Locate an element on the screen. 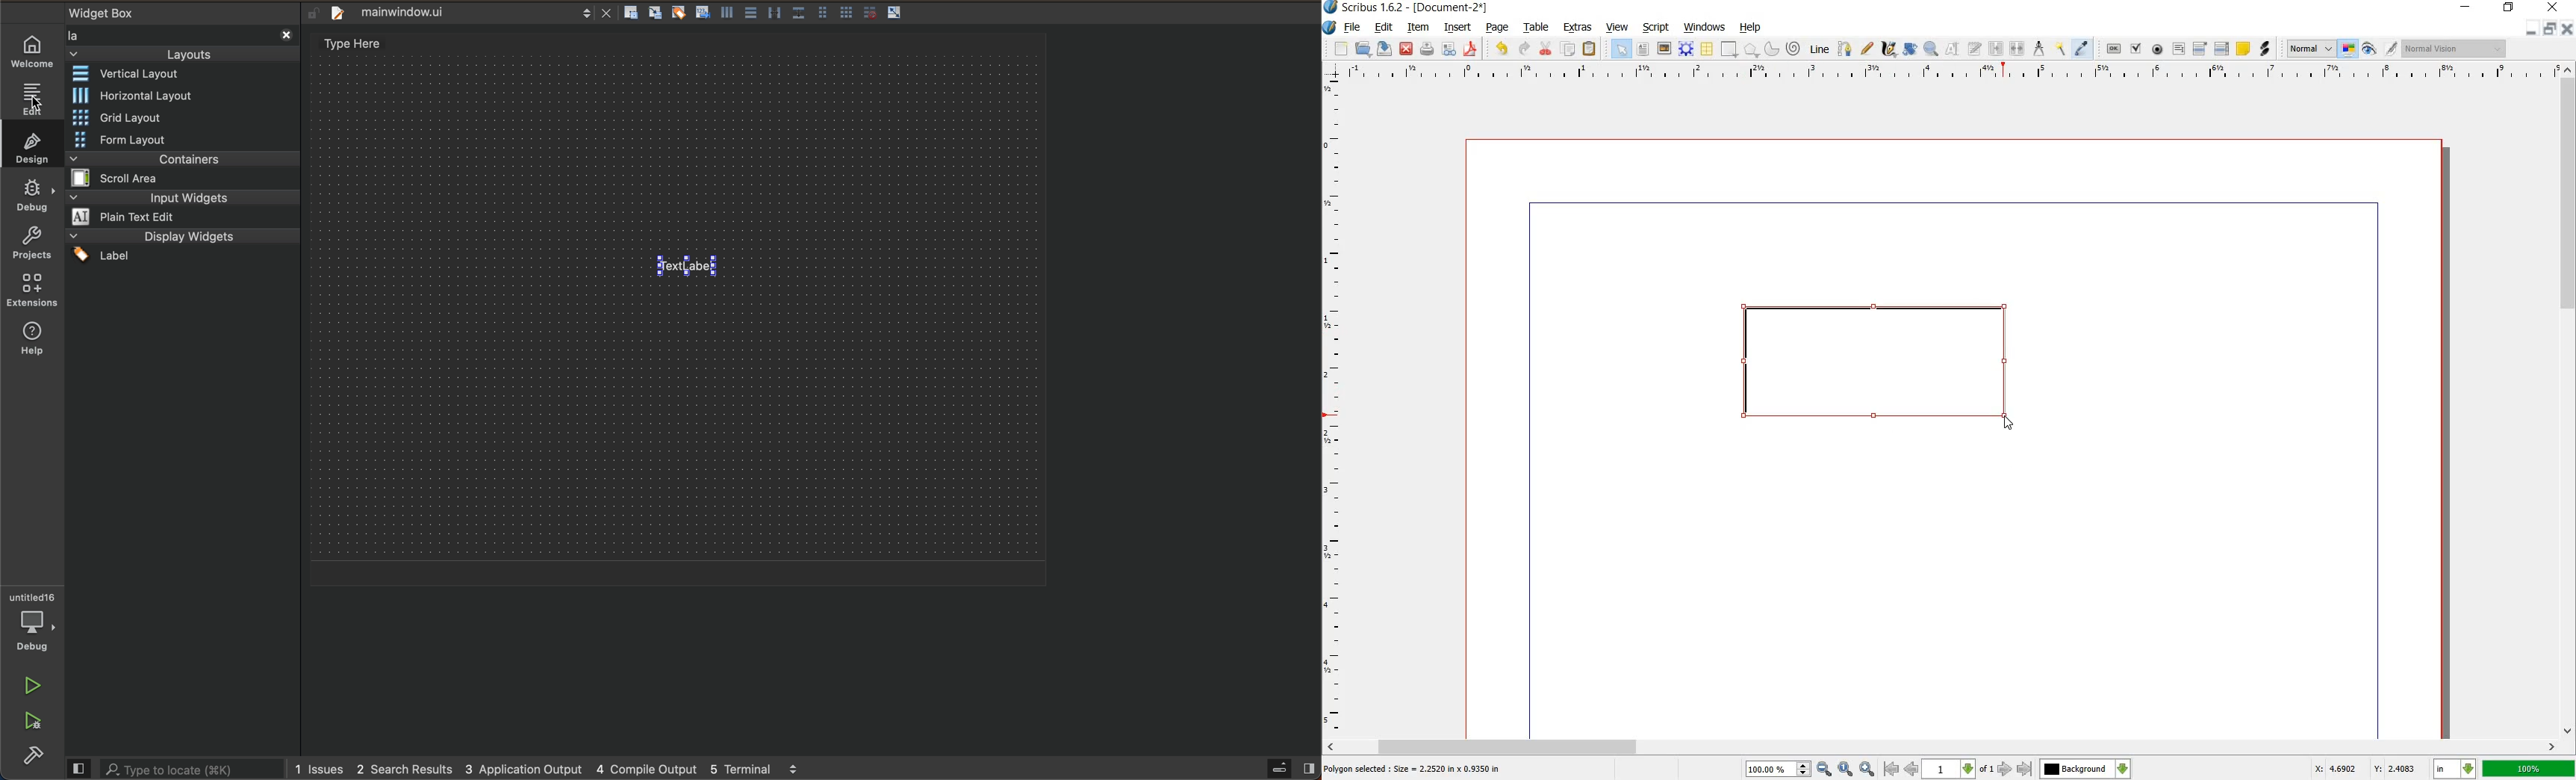 This screenshot has height=784, width=2576. input widget is located at coordinates (174, 197).